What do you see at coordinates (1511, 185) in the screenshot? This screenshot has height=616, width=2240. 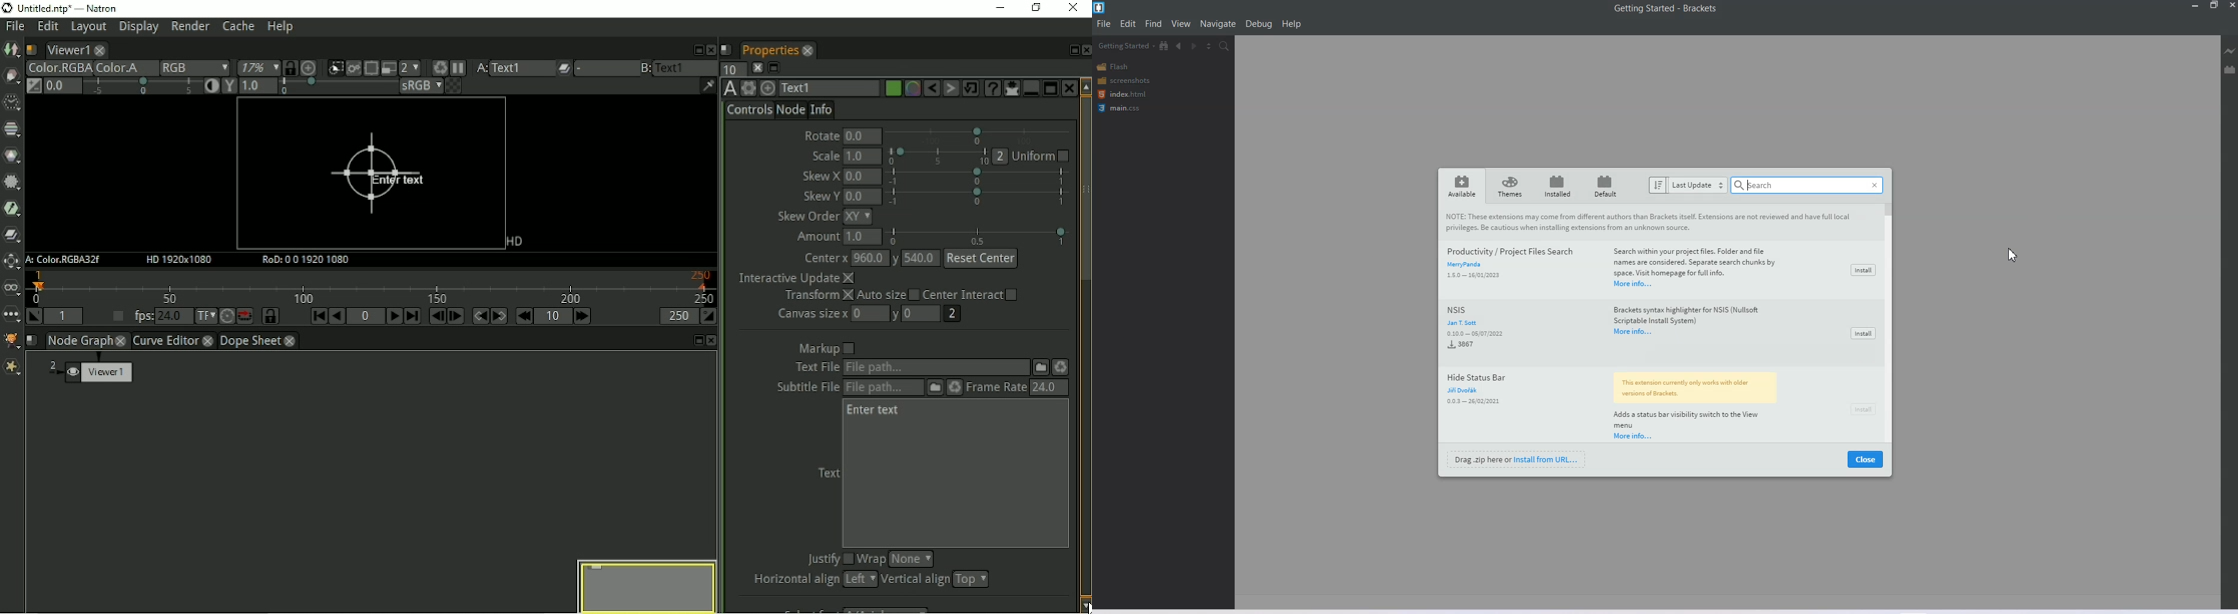 I see `themes` at bounding box center [1511, 185].